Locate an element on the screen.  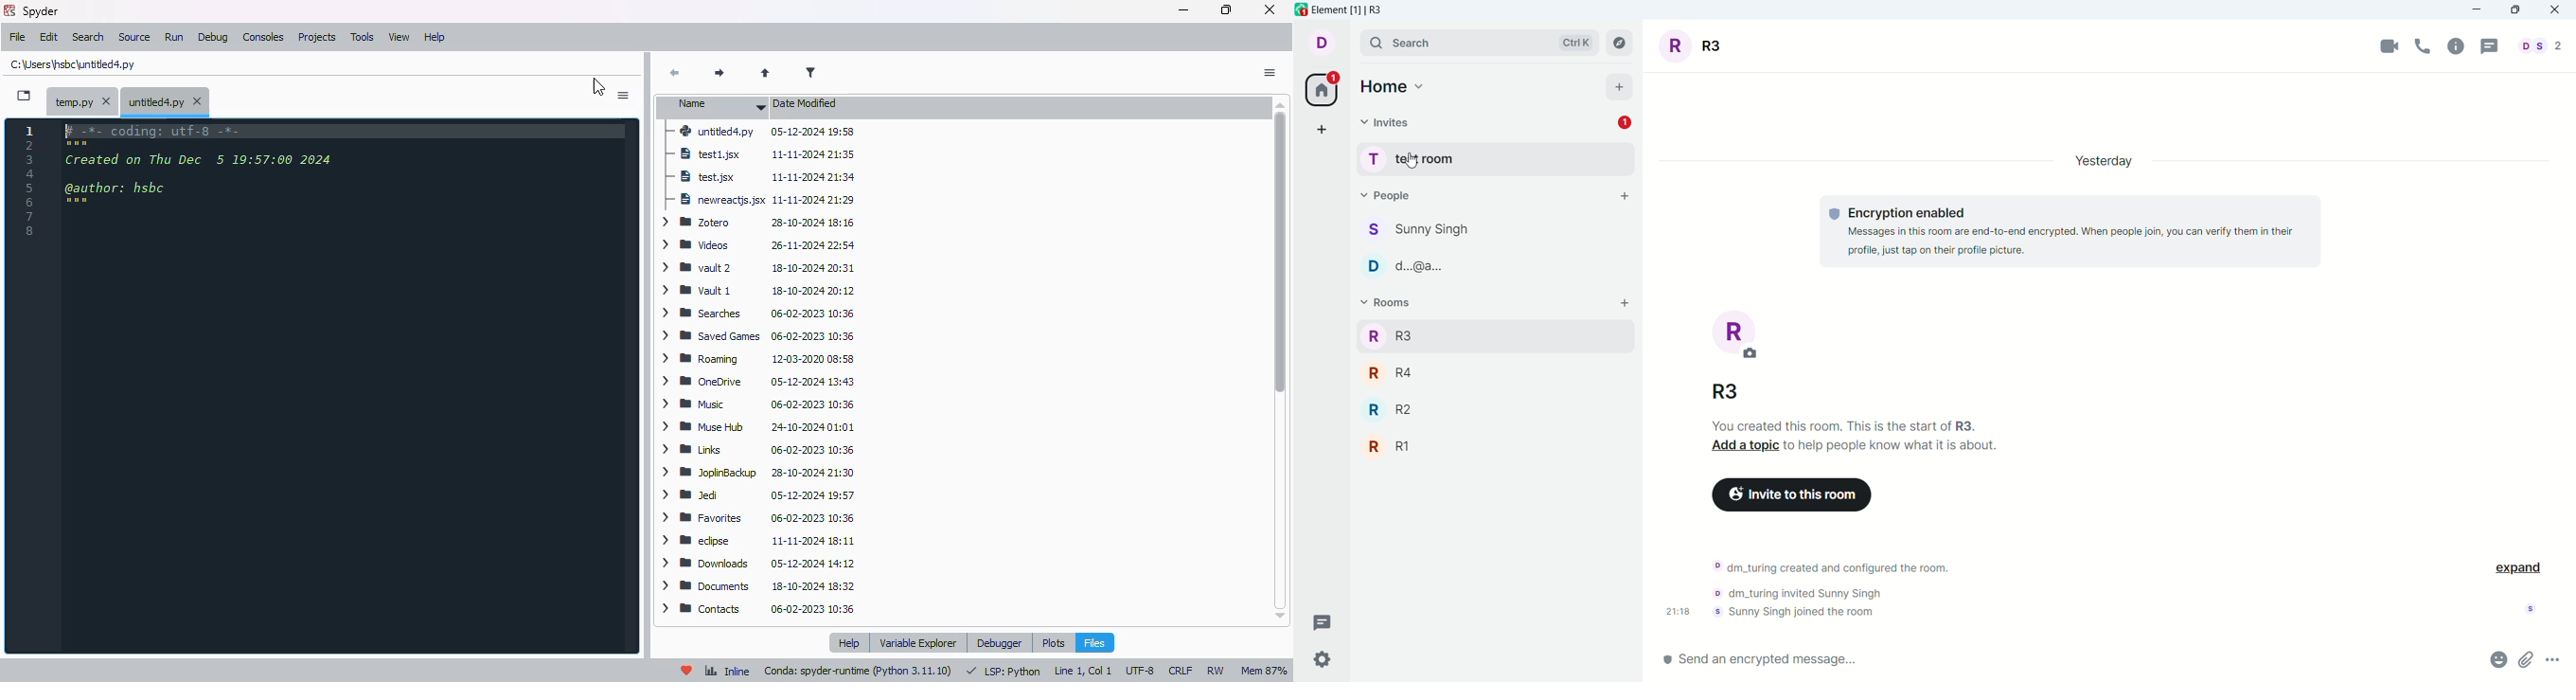
send message is located at coordinates (2070, 659).